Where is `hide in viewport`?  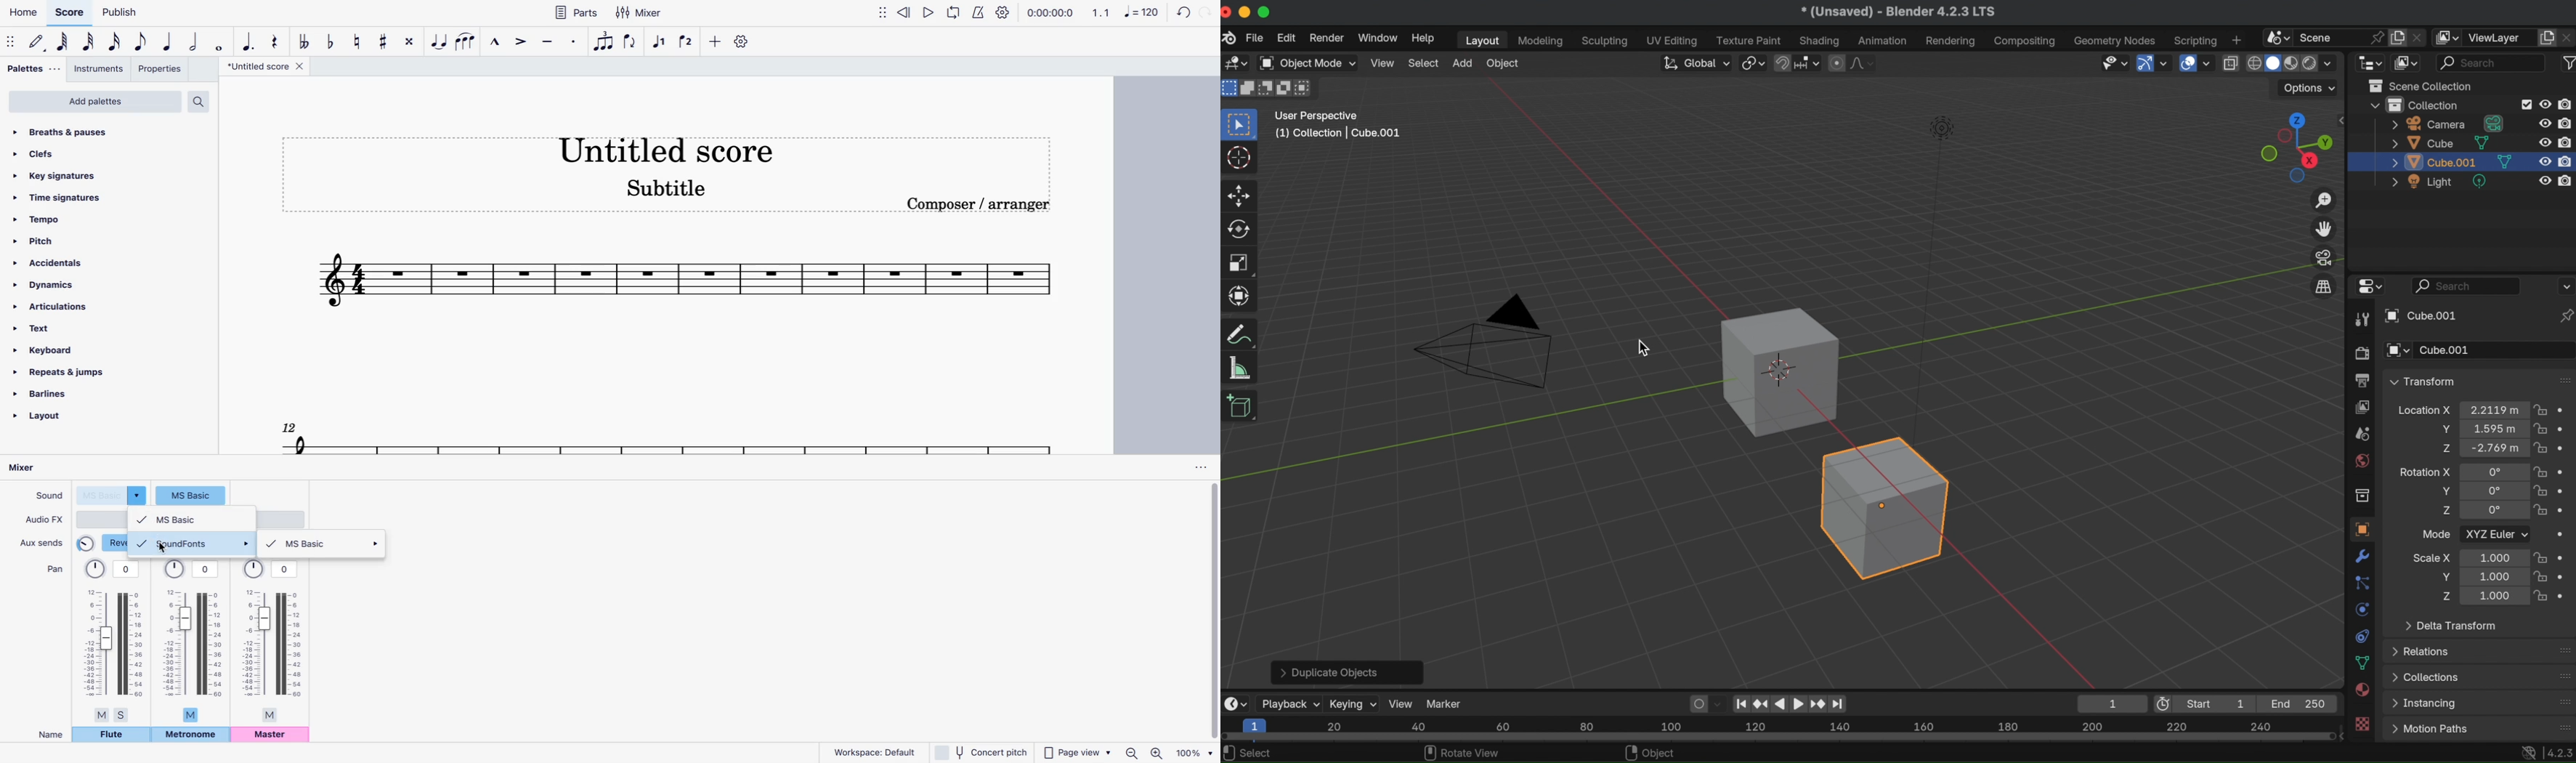 hide in viewport is located at coordinates (2544, 143).